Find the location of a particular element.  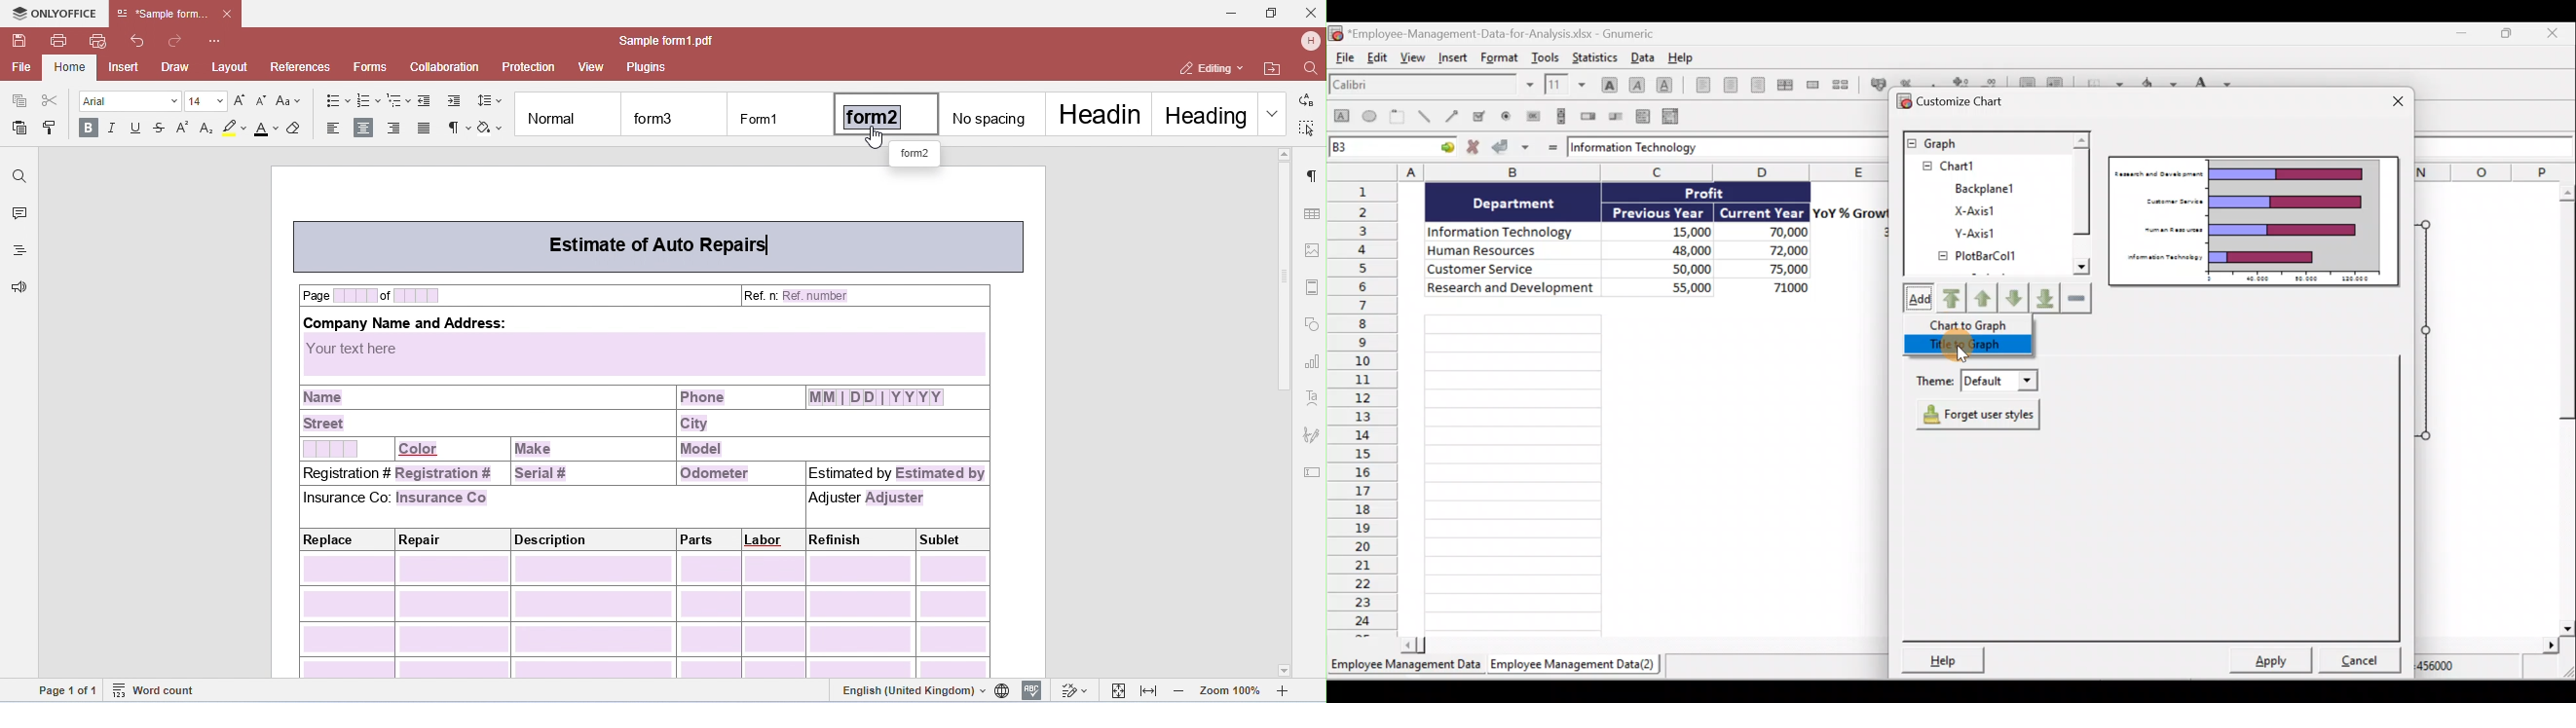

Bold is located at coordinates (1607, 80).